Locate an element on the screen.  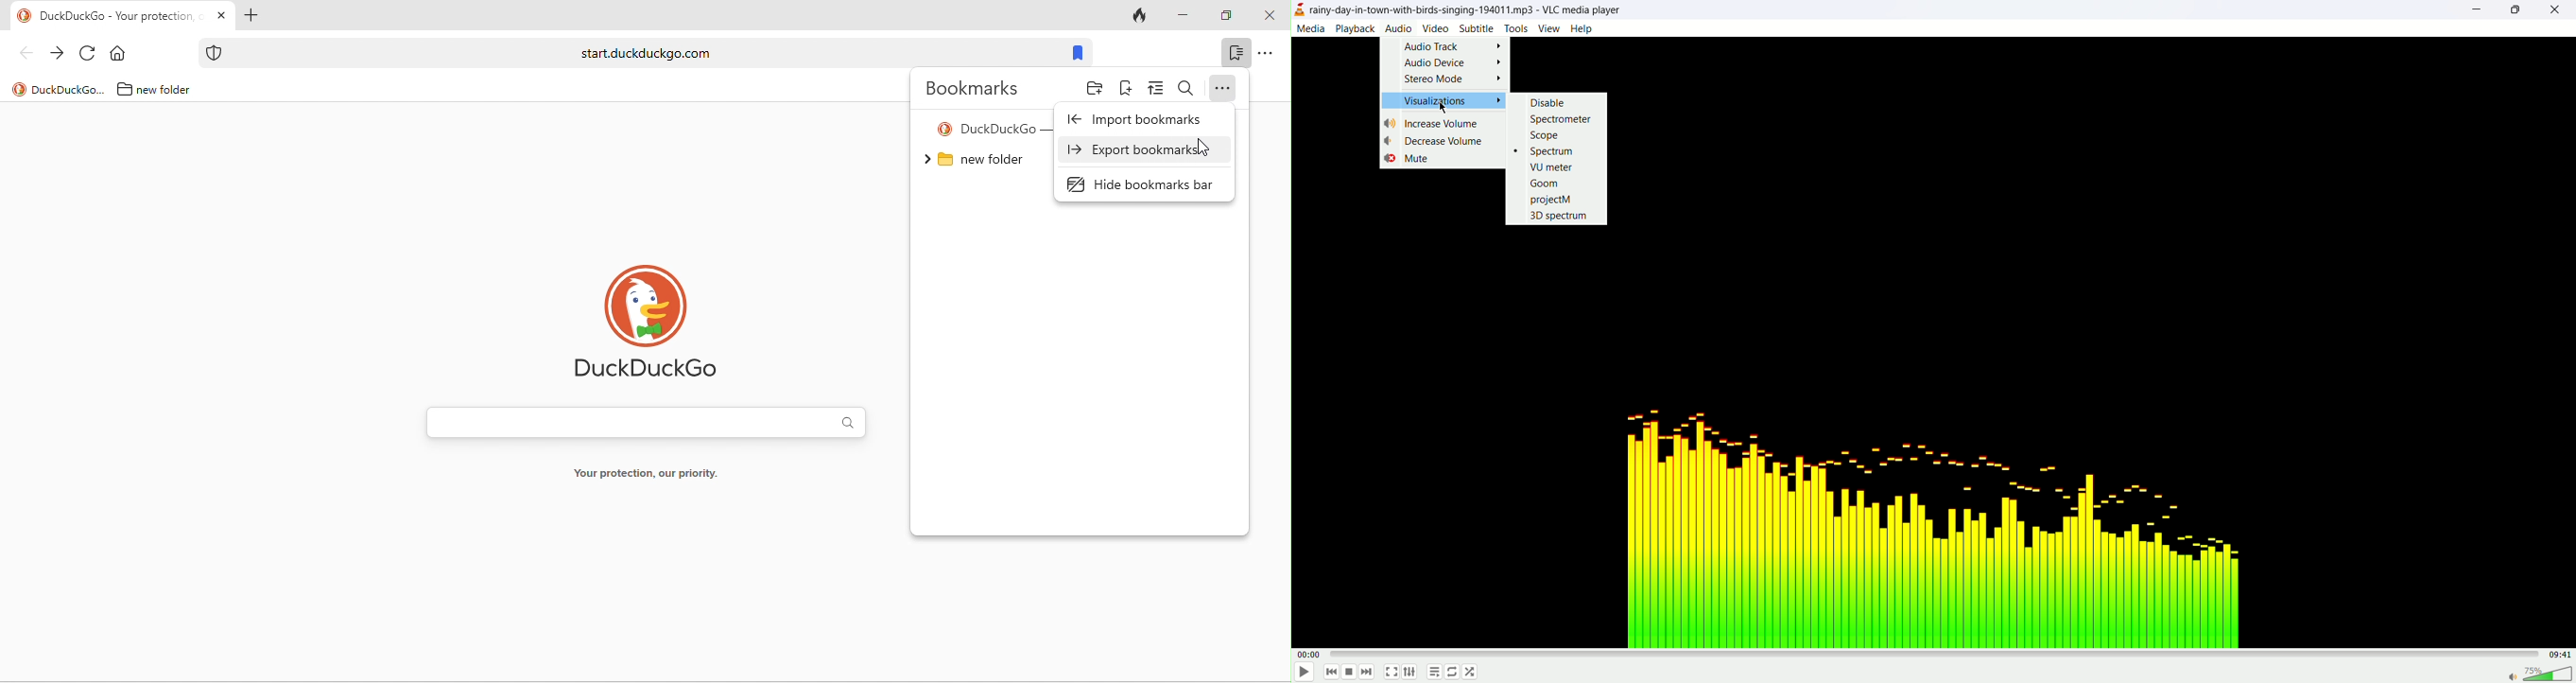
stereo mode is located at coordinates (1453, 80).